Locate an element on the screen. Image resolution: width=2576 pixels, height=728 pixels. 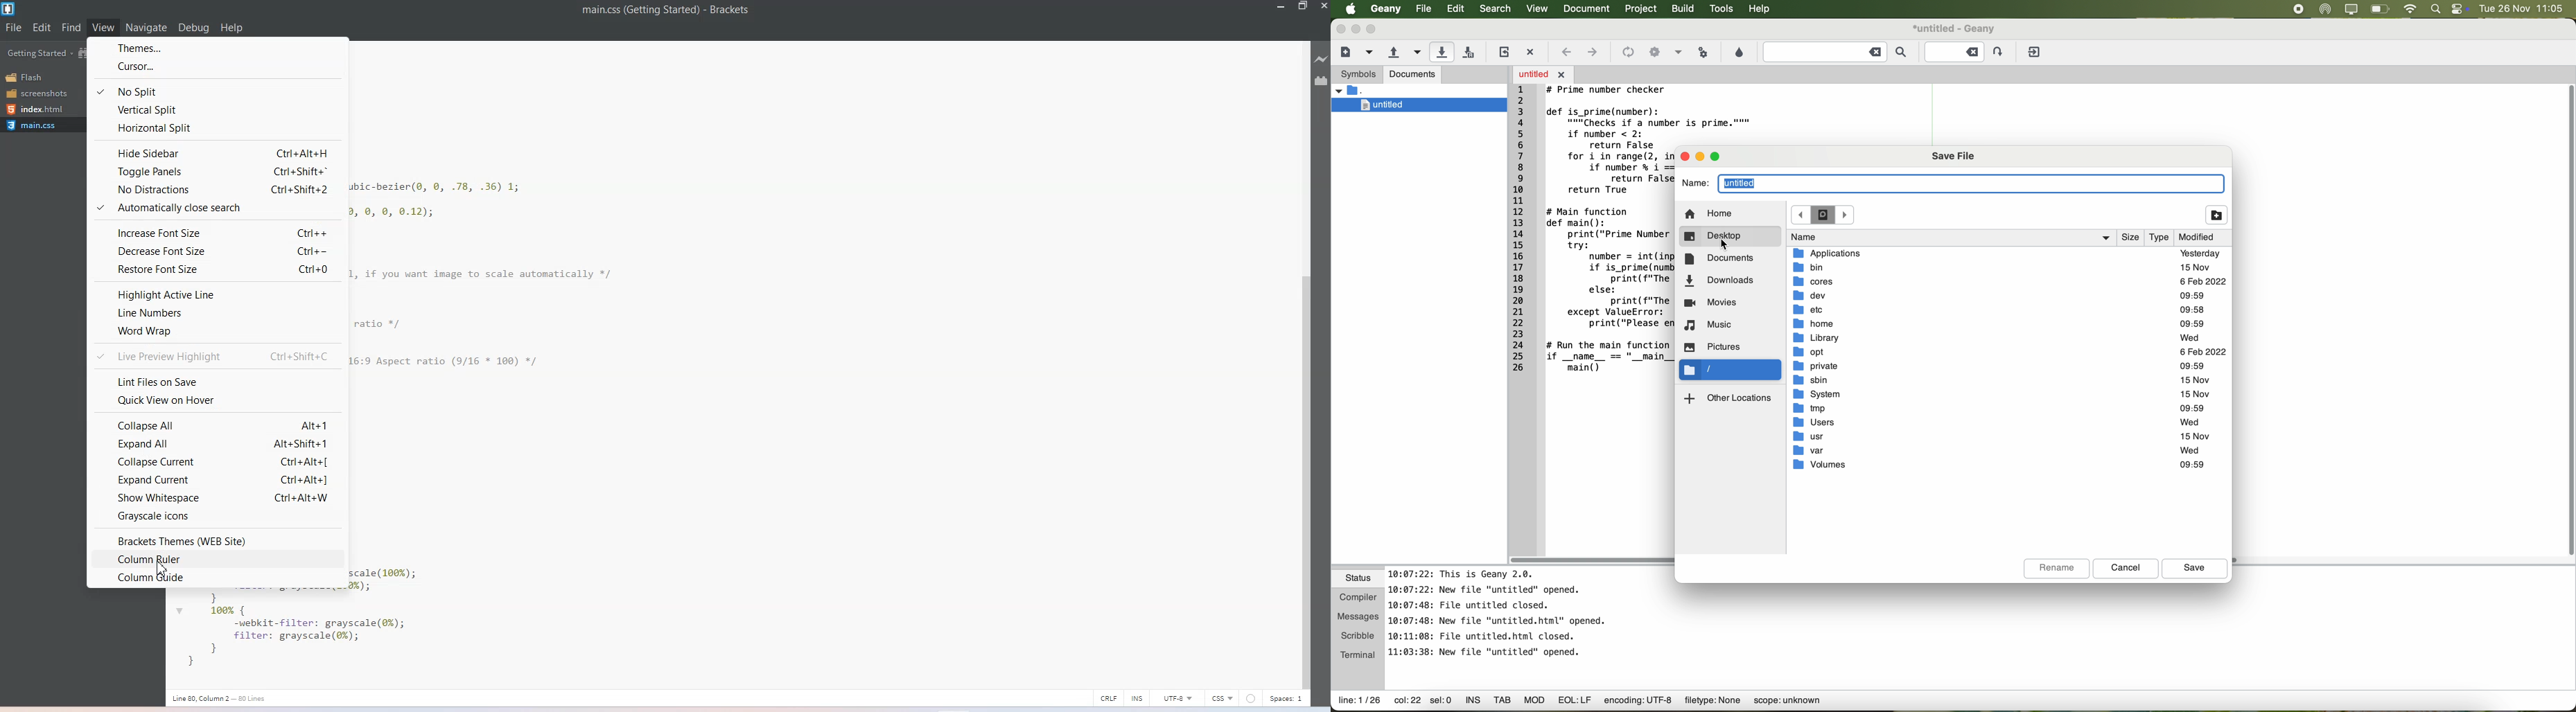
open file is located at coordinates (1543, 74).